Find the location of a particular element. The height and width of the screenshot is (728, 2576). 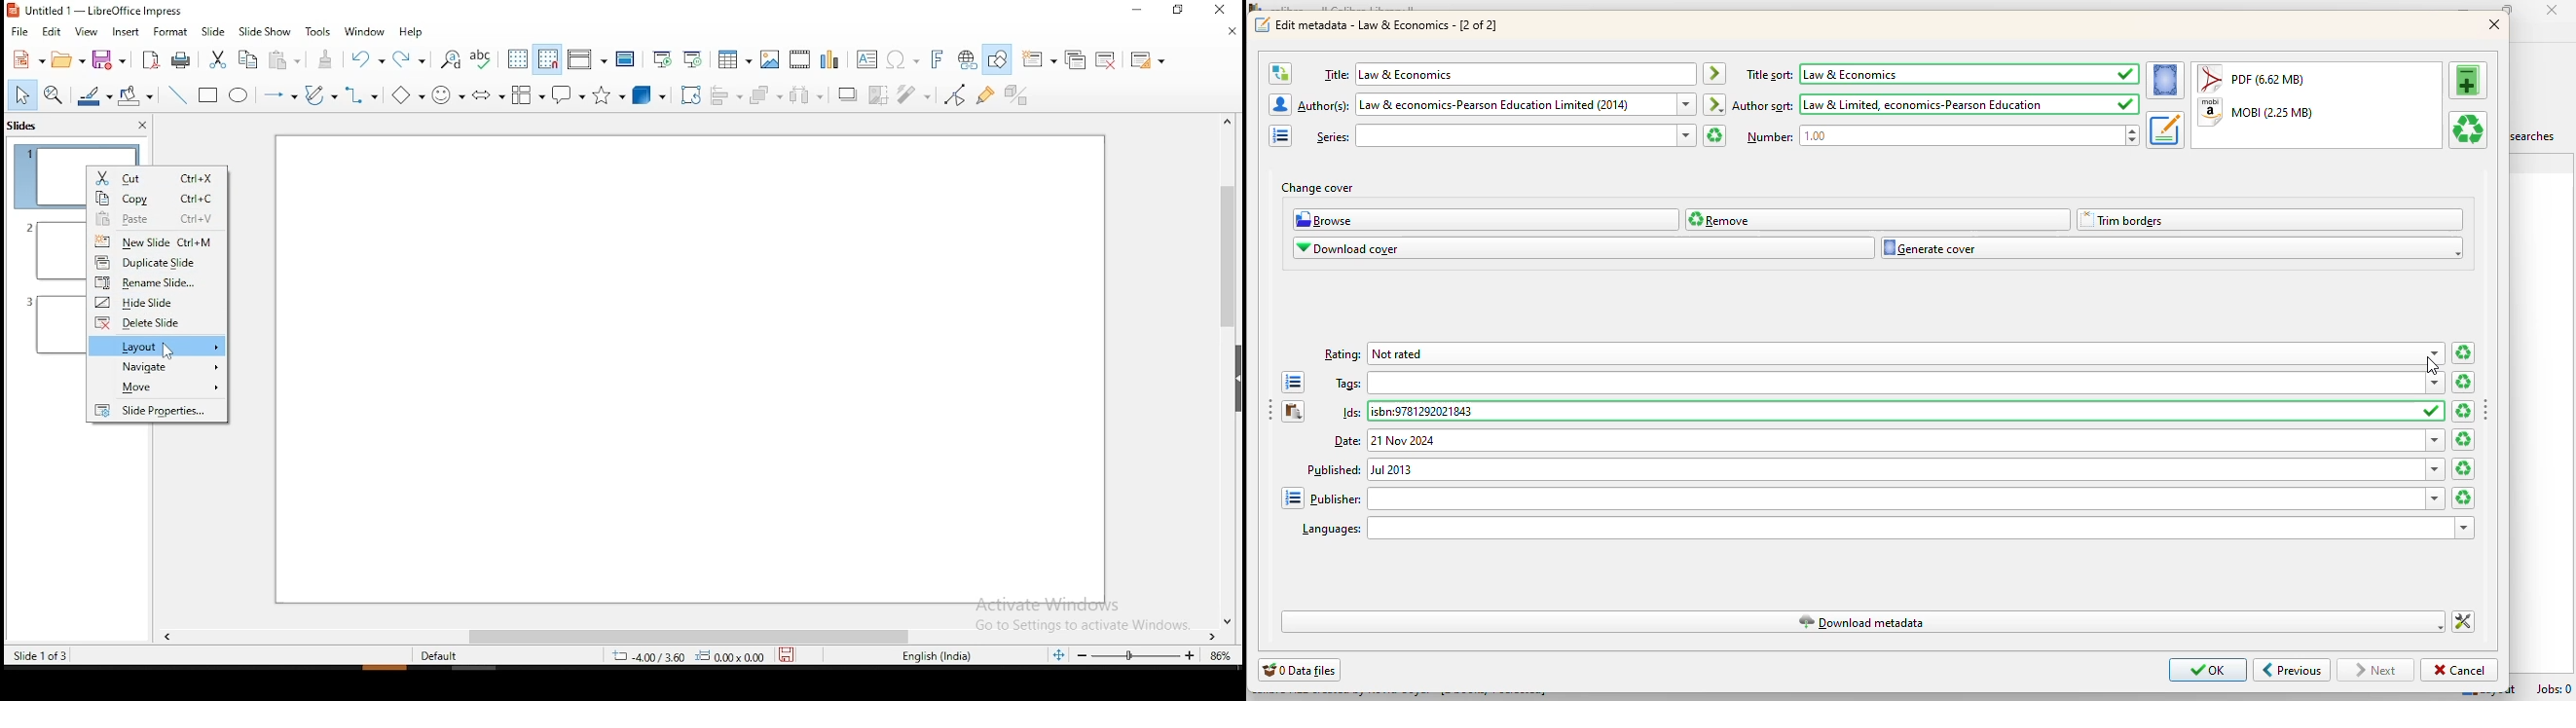

ellipse is located at coordinates (239, 97).